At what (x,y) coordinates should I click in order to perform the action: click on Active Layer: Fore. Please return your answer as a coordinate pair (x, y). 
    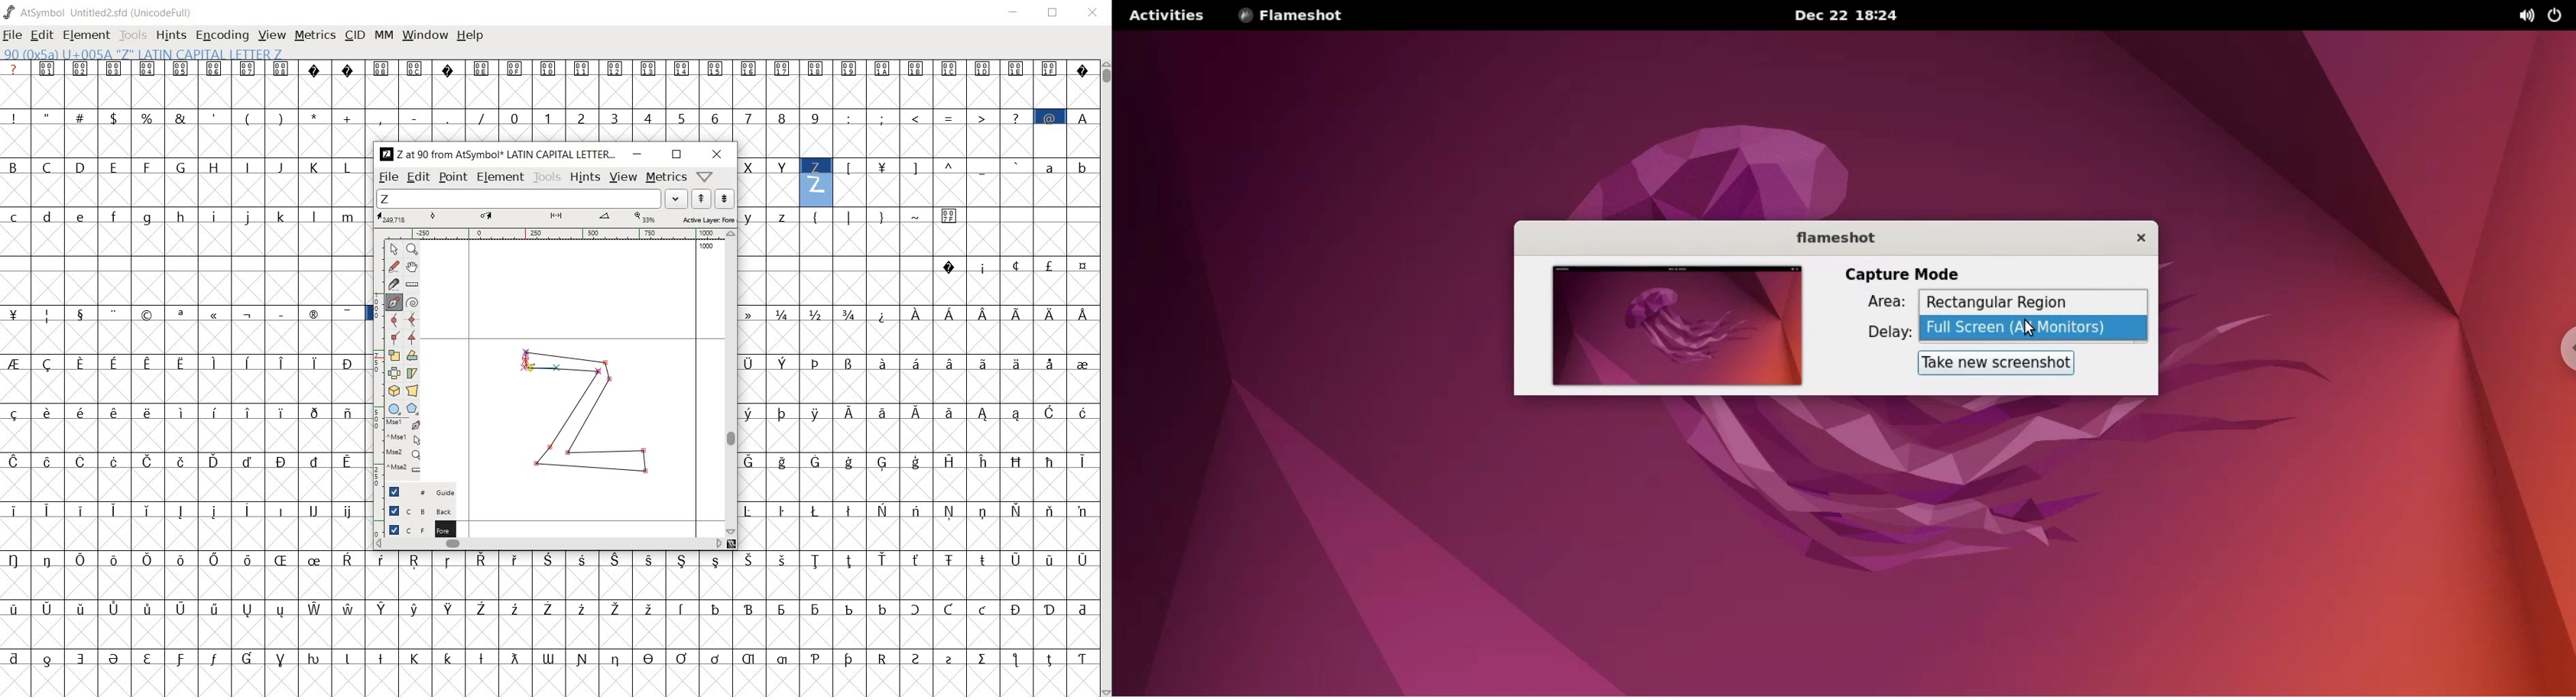
    Looking at the image, I should click on (555, 218).